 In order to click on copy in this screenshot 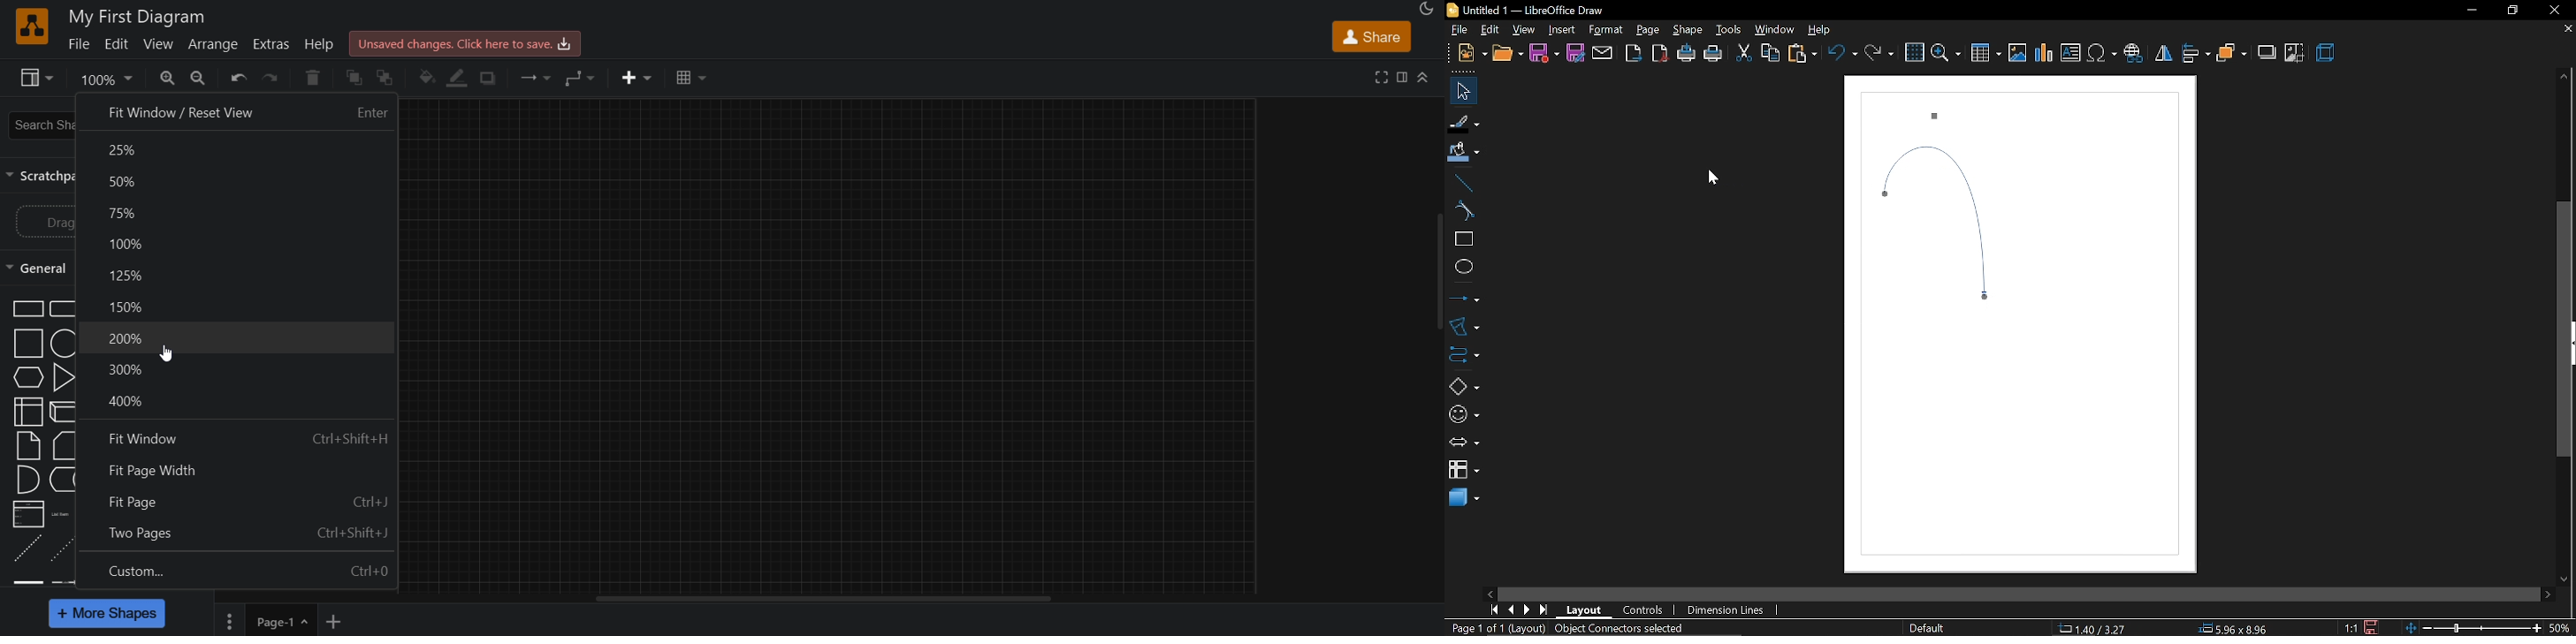, I will do `click(1769, 55)`.